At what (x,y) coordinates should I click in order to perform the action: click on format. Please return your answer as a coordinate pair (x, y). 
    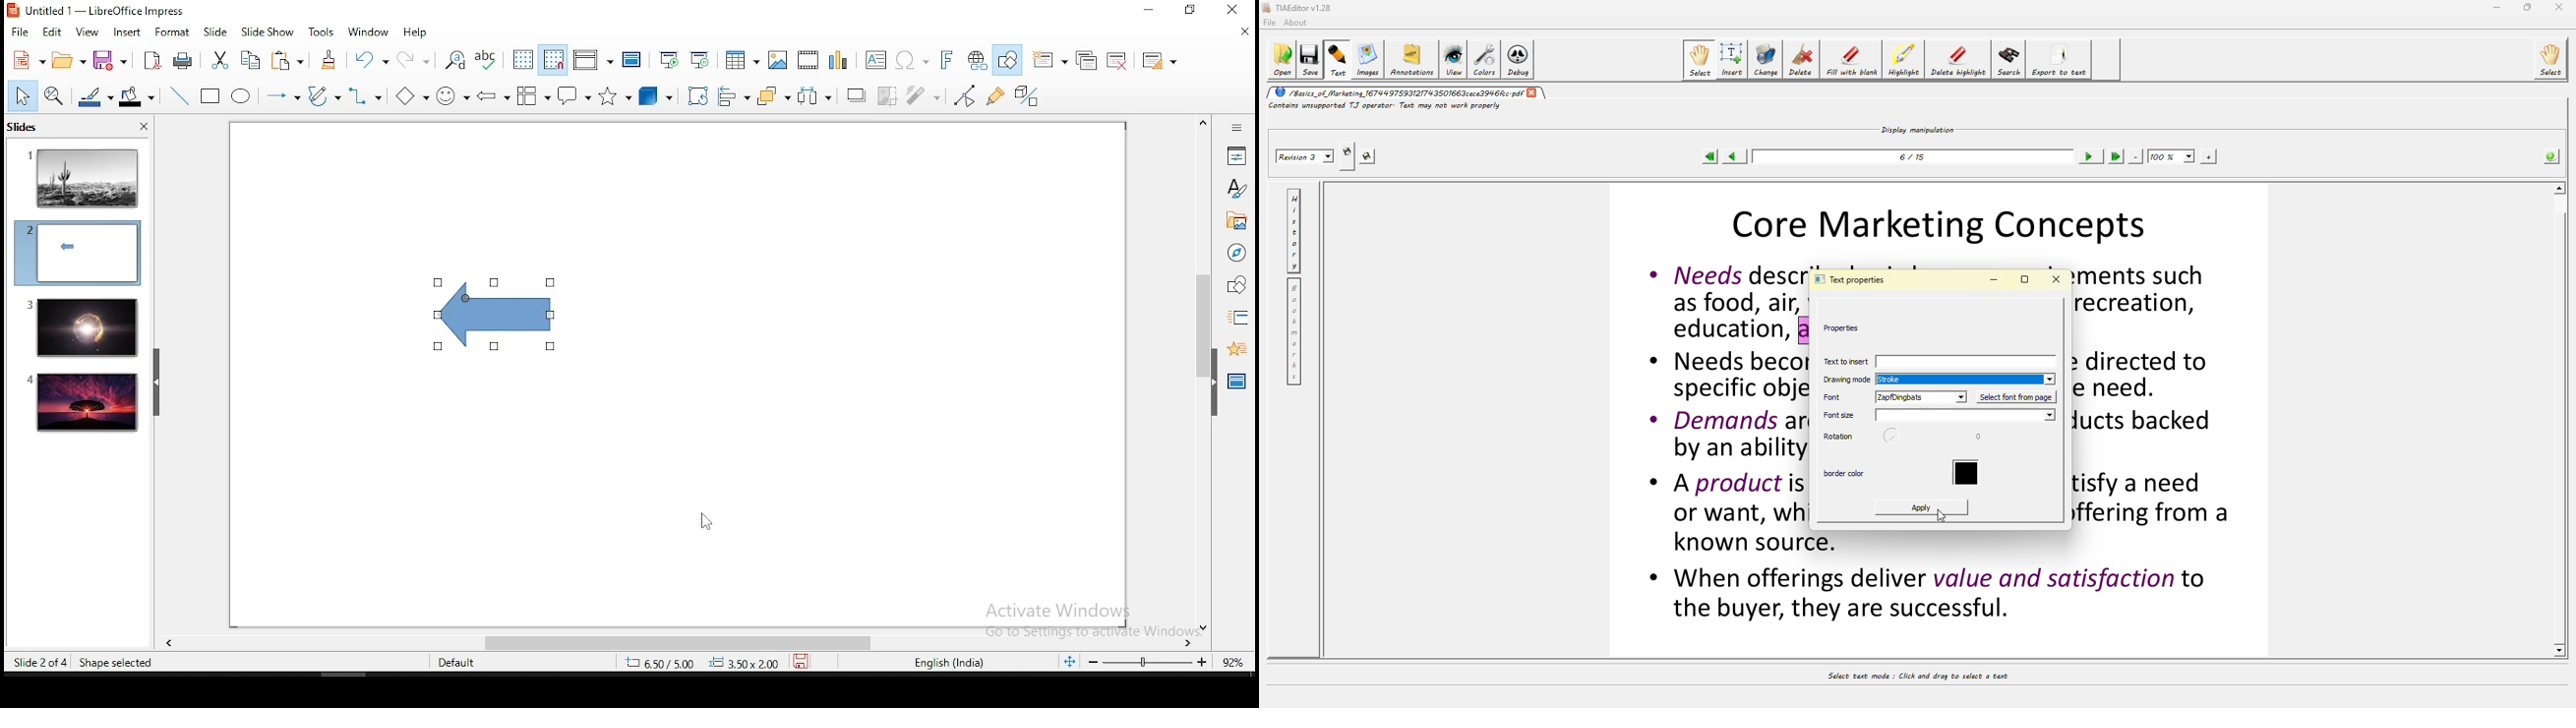
    Looking at the image, I should click on (171, 31).